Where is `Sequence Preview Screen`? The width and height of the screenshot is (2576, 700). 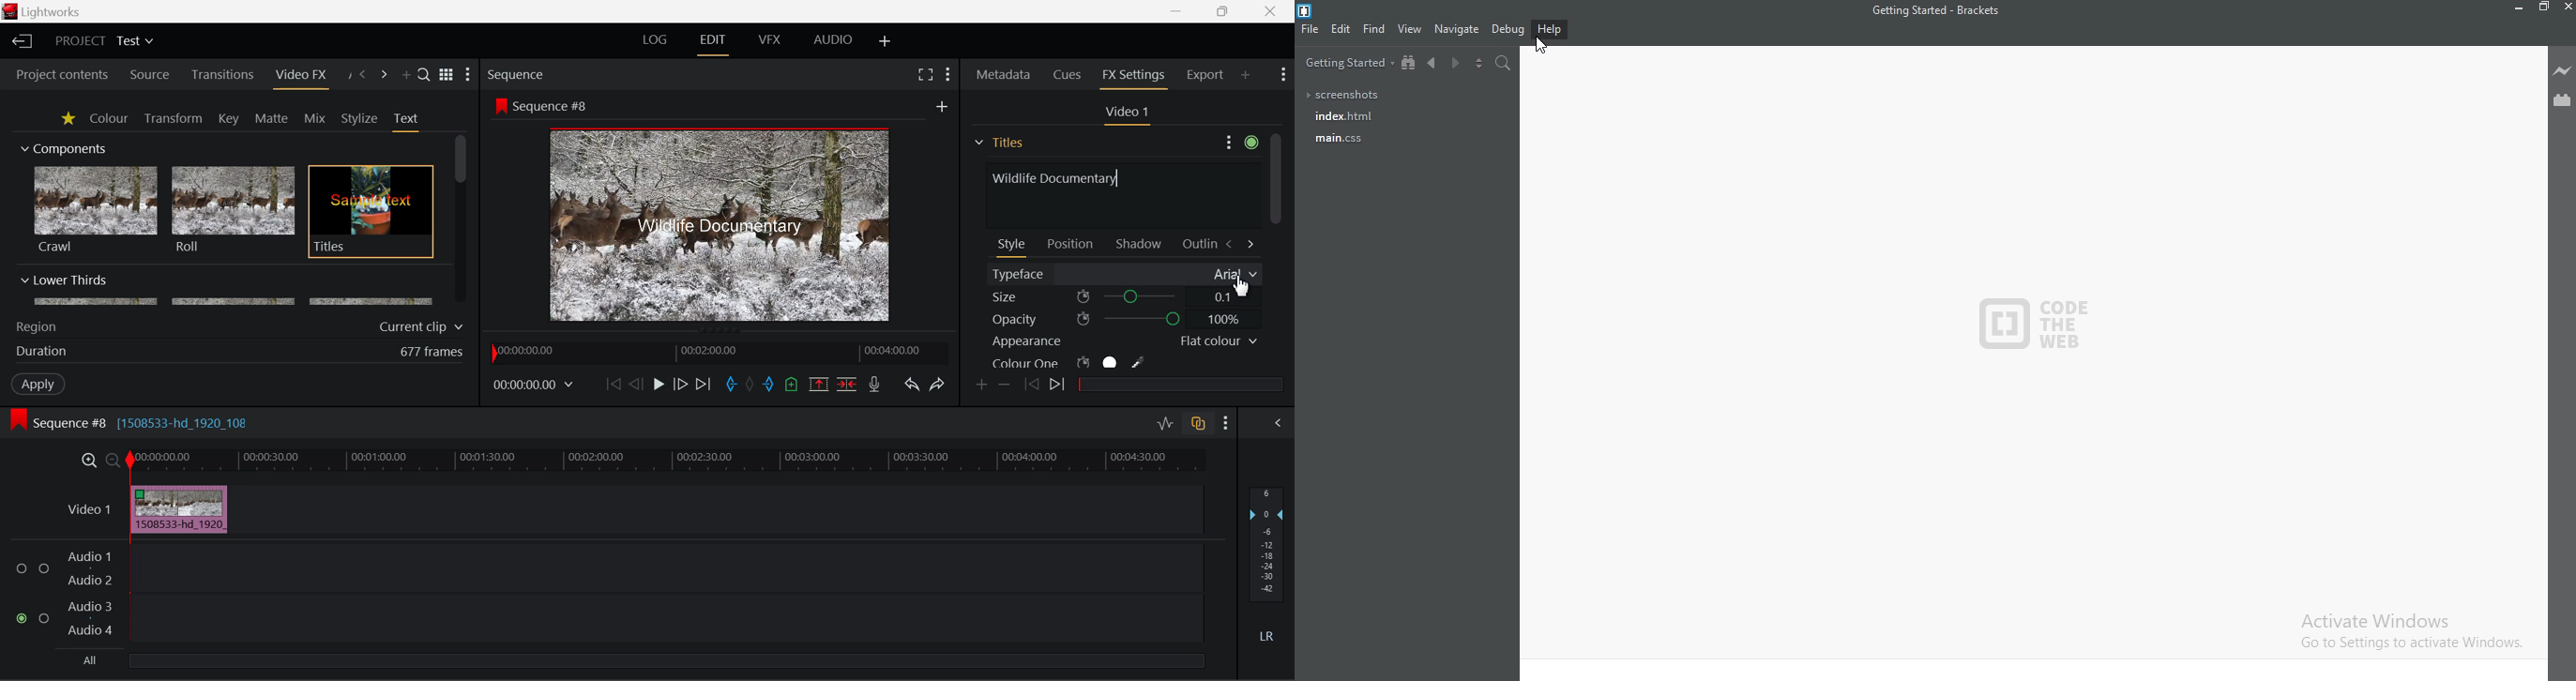
Sequence Preview Screen is located at coordinates (724, 226).